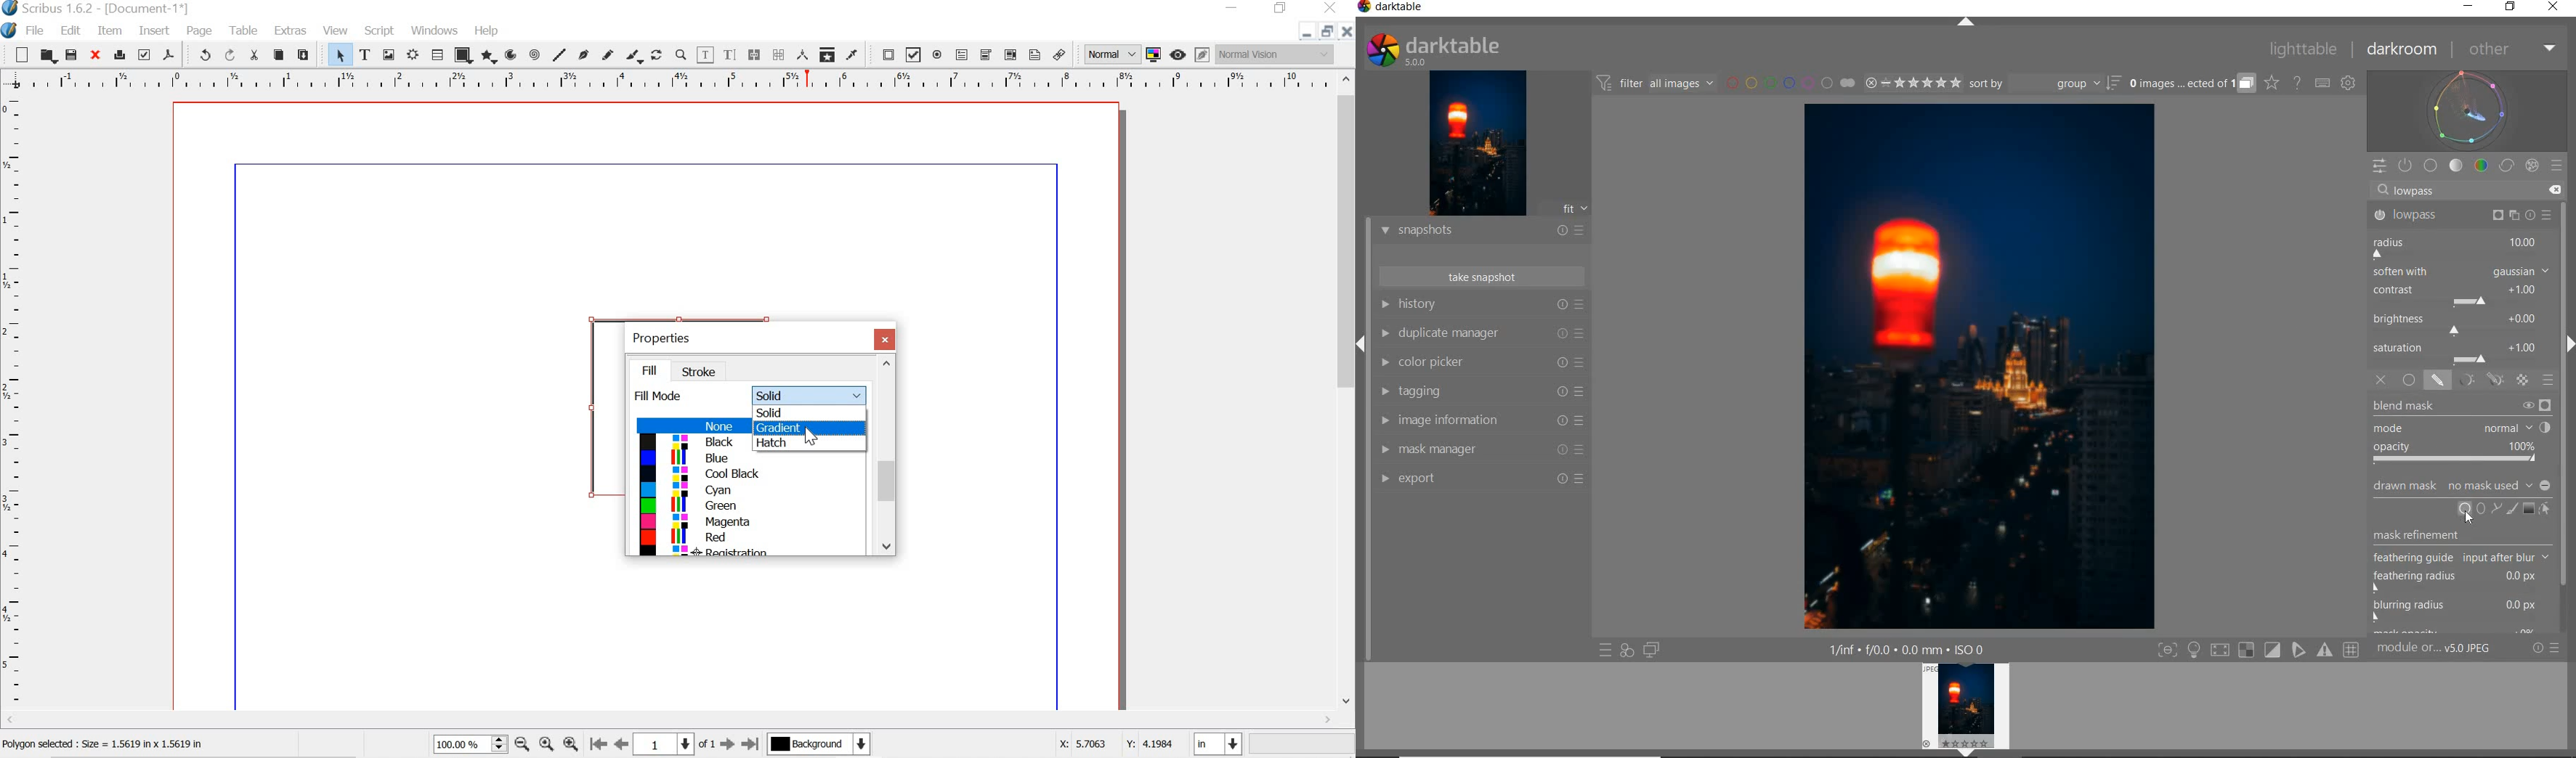 This screenshot has width=2576, height=784. Describe the element at coordinates (2460, 484) in the screenshot. I see `DRAWN AMSK` at that location.